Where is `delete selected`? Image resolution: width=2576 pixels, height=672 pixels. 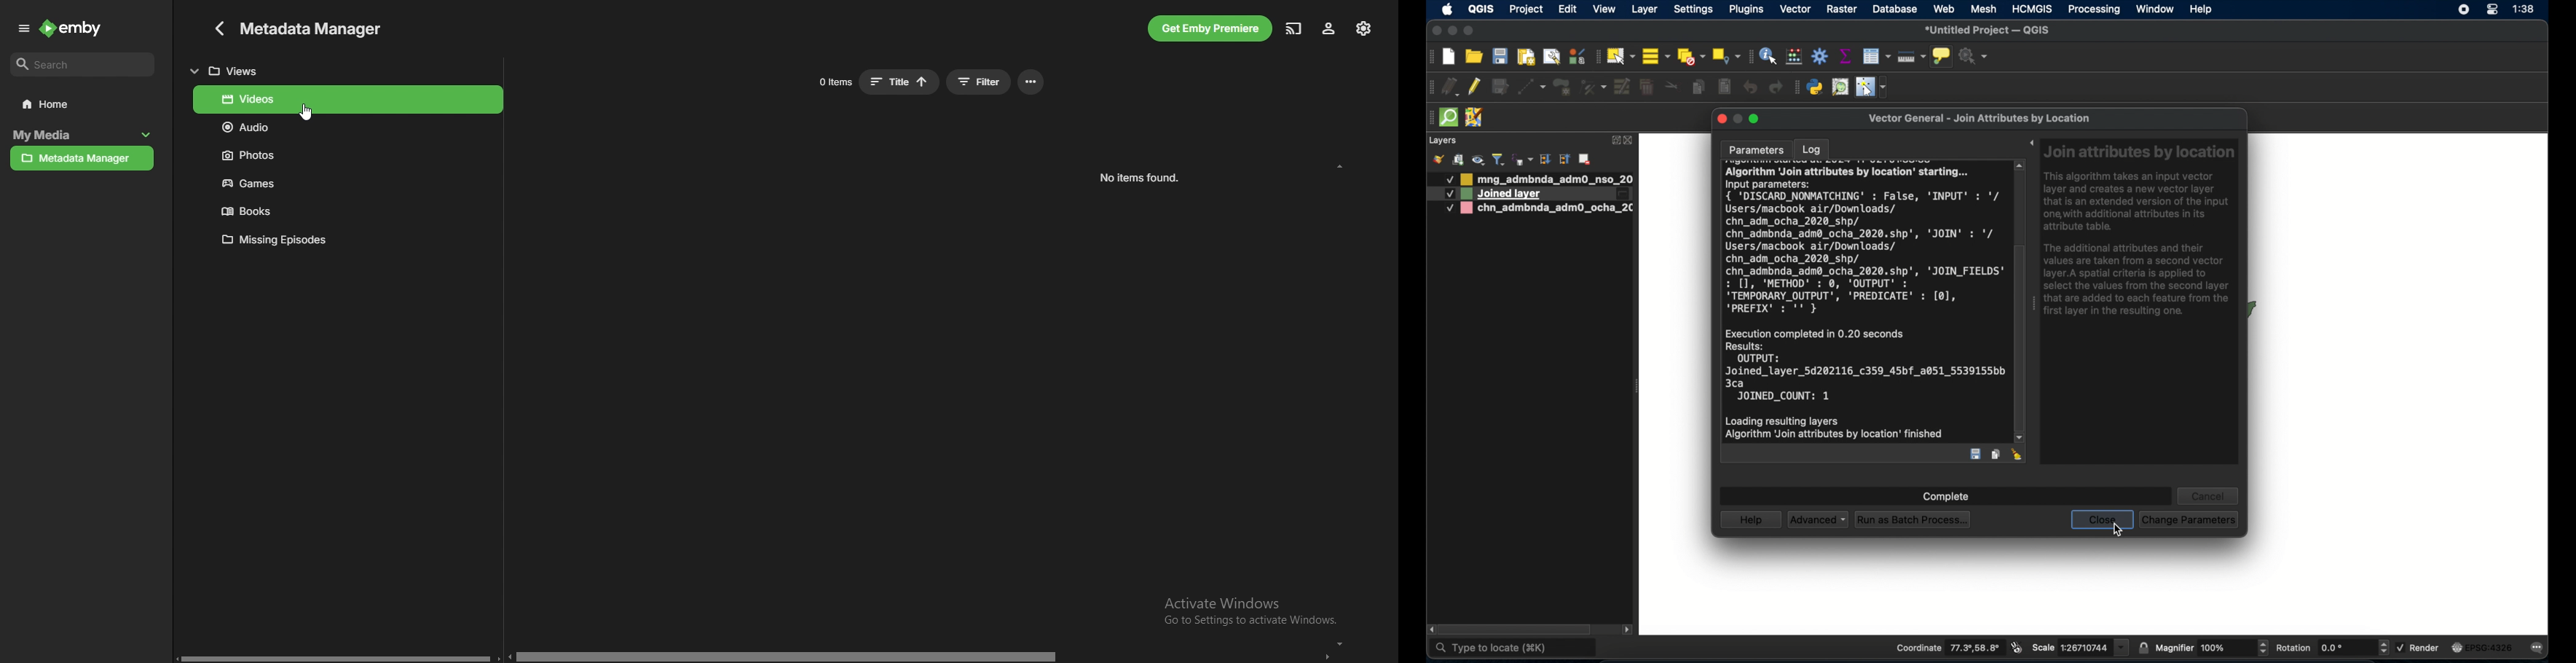
delete selected is located at coordinates (1647, 87).